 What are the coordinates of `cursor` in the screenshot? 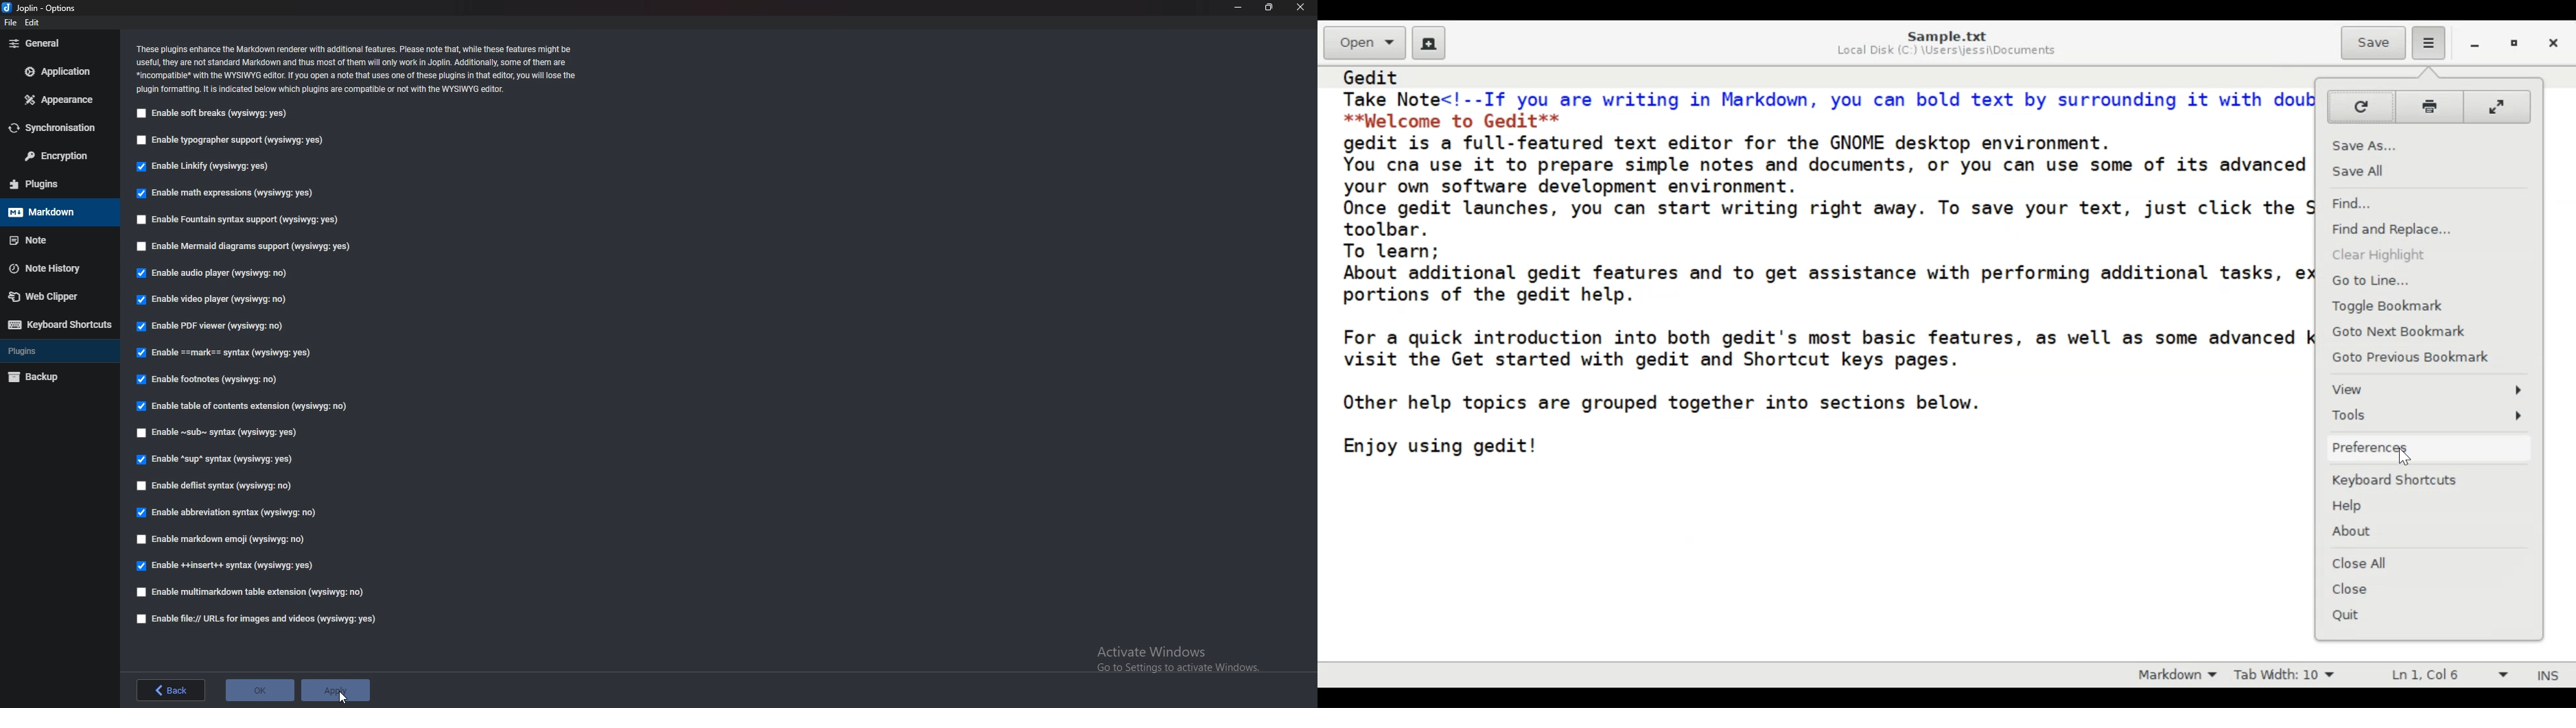 It's located at (340, 697).